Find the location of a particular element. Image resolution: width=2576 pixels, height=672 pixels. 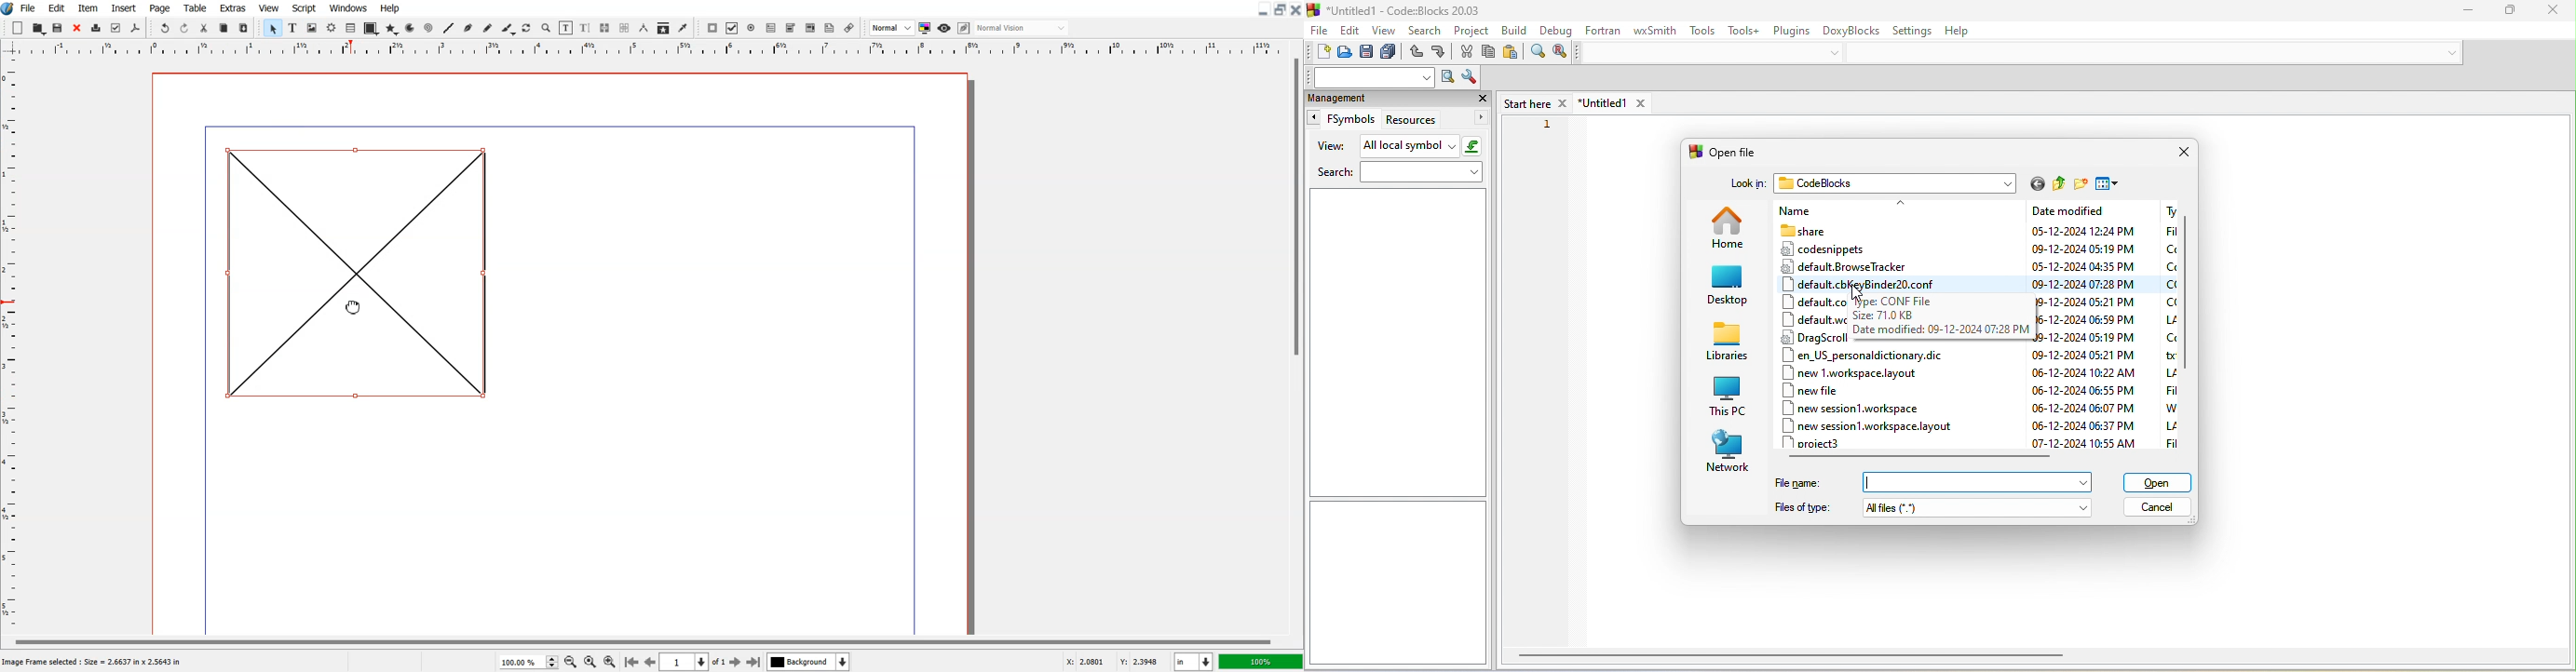

Freehand Line is located at coordinates (488, 28).